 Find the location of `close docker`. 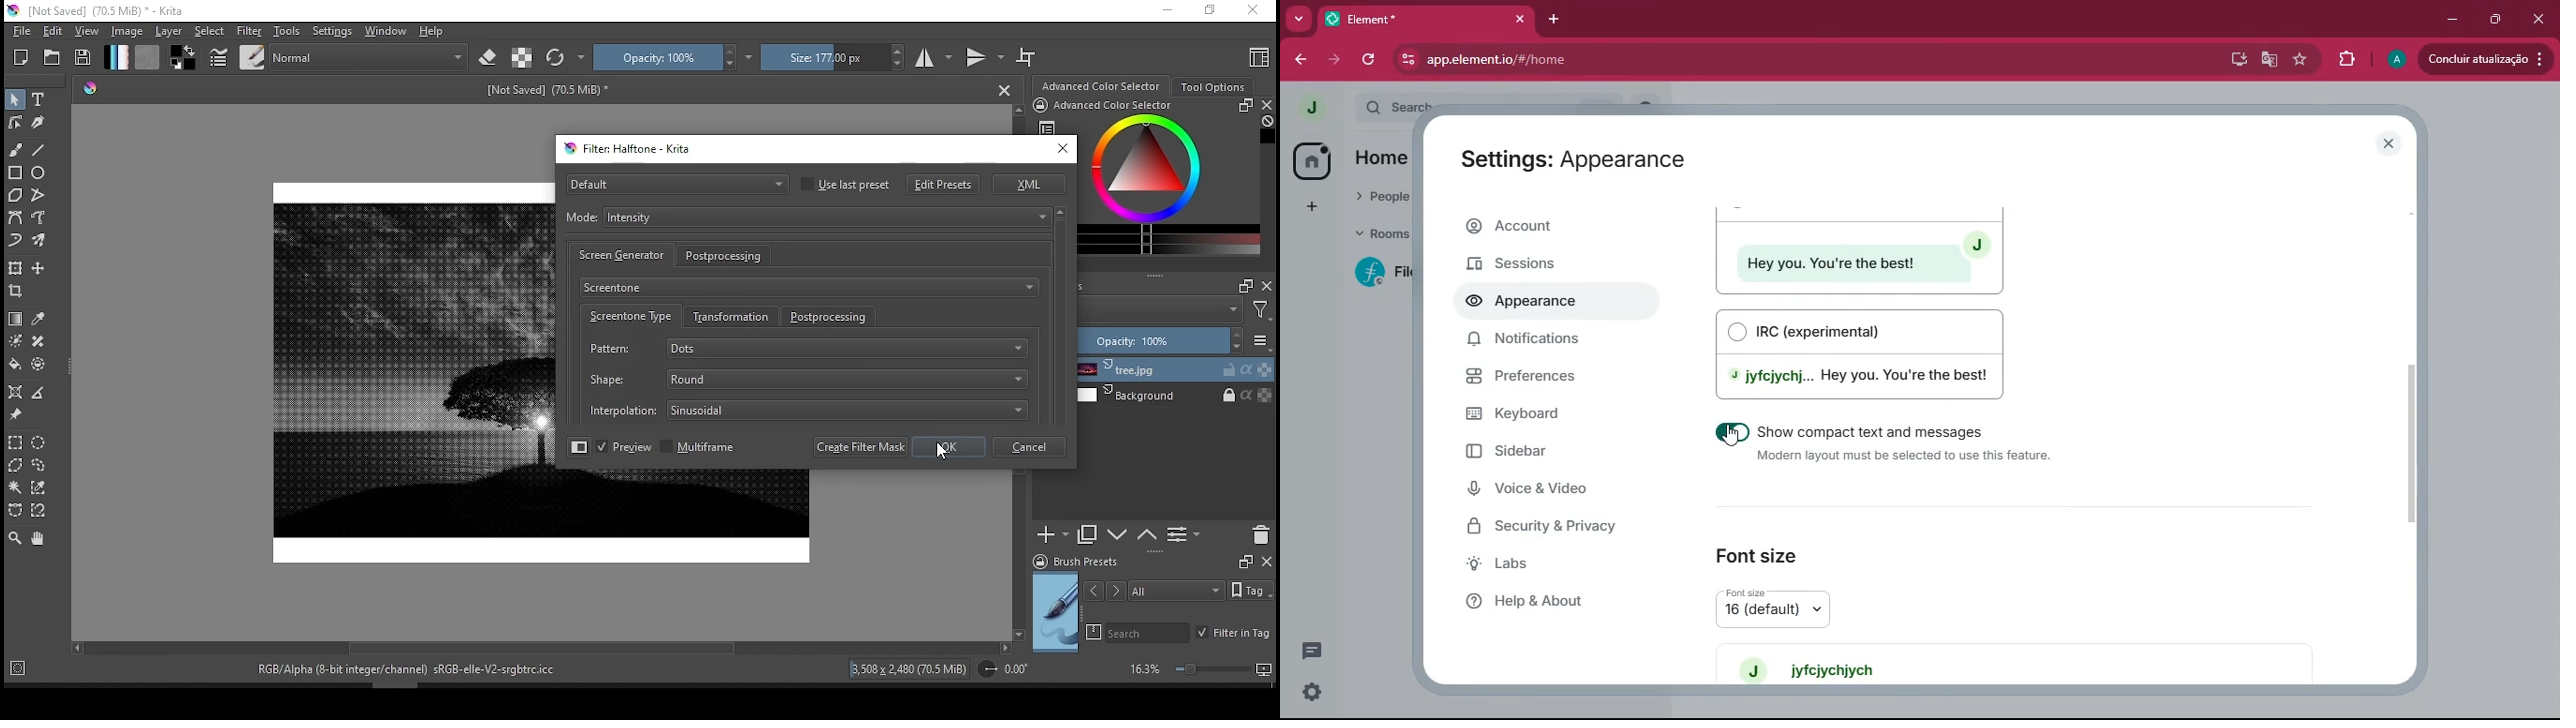

close docker is located at coordinates (1267, 103).